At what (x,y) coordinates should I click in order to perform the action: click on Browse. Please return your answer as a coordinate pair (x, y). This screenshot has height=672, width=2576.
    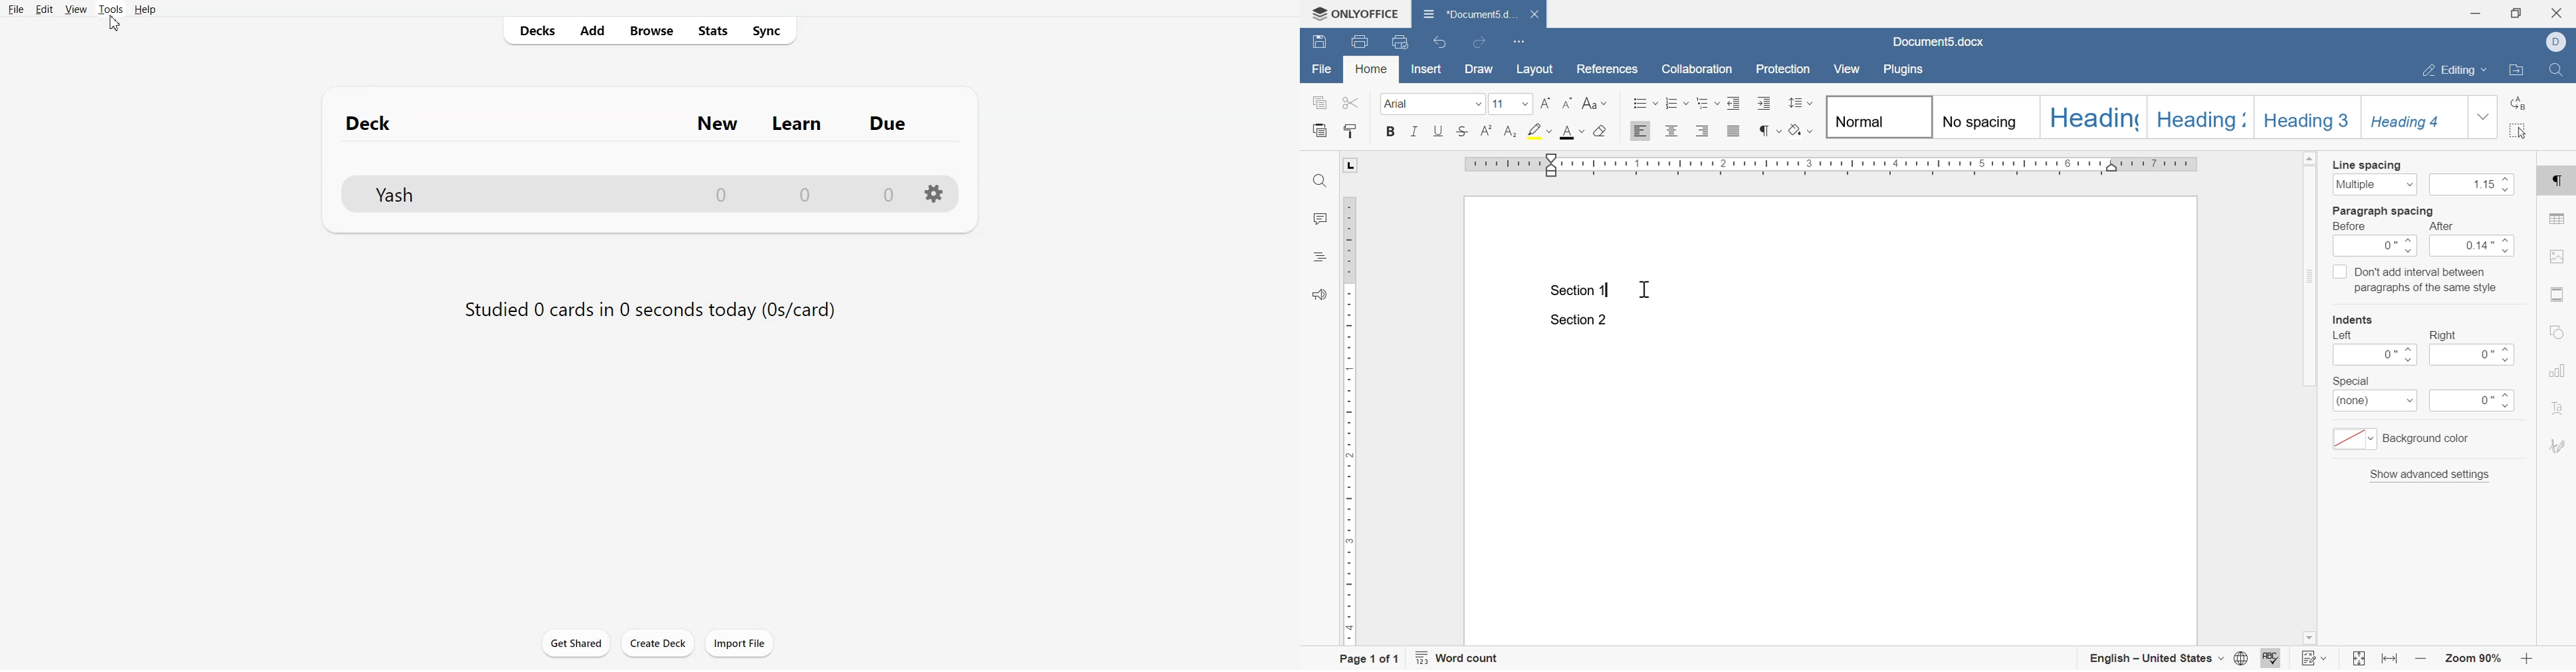
    Looking at the image, I should click on (650, 30).